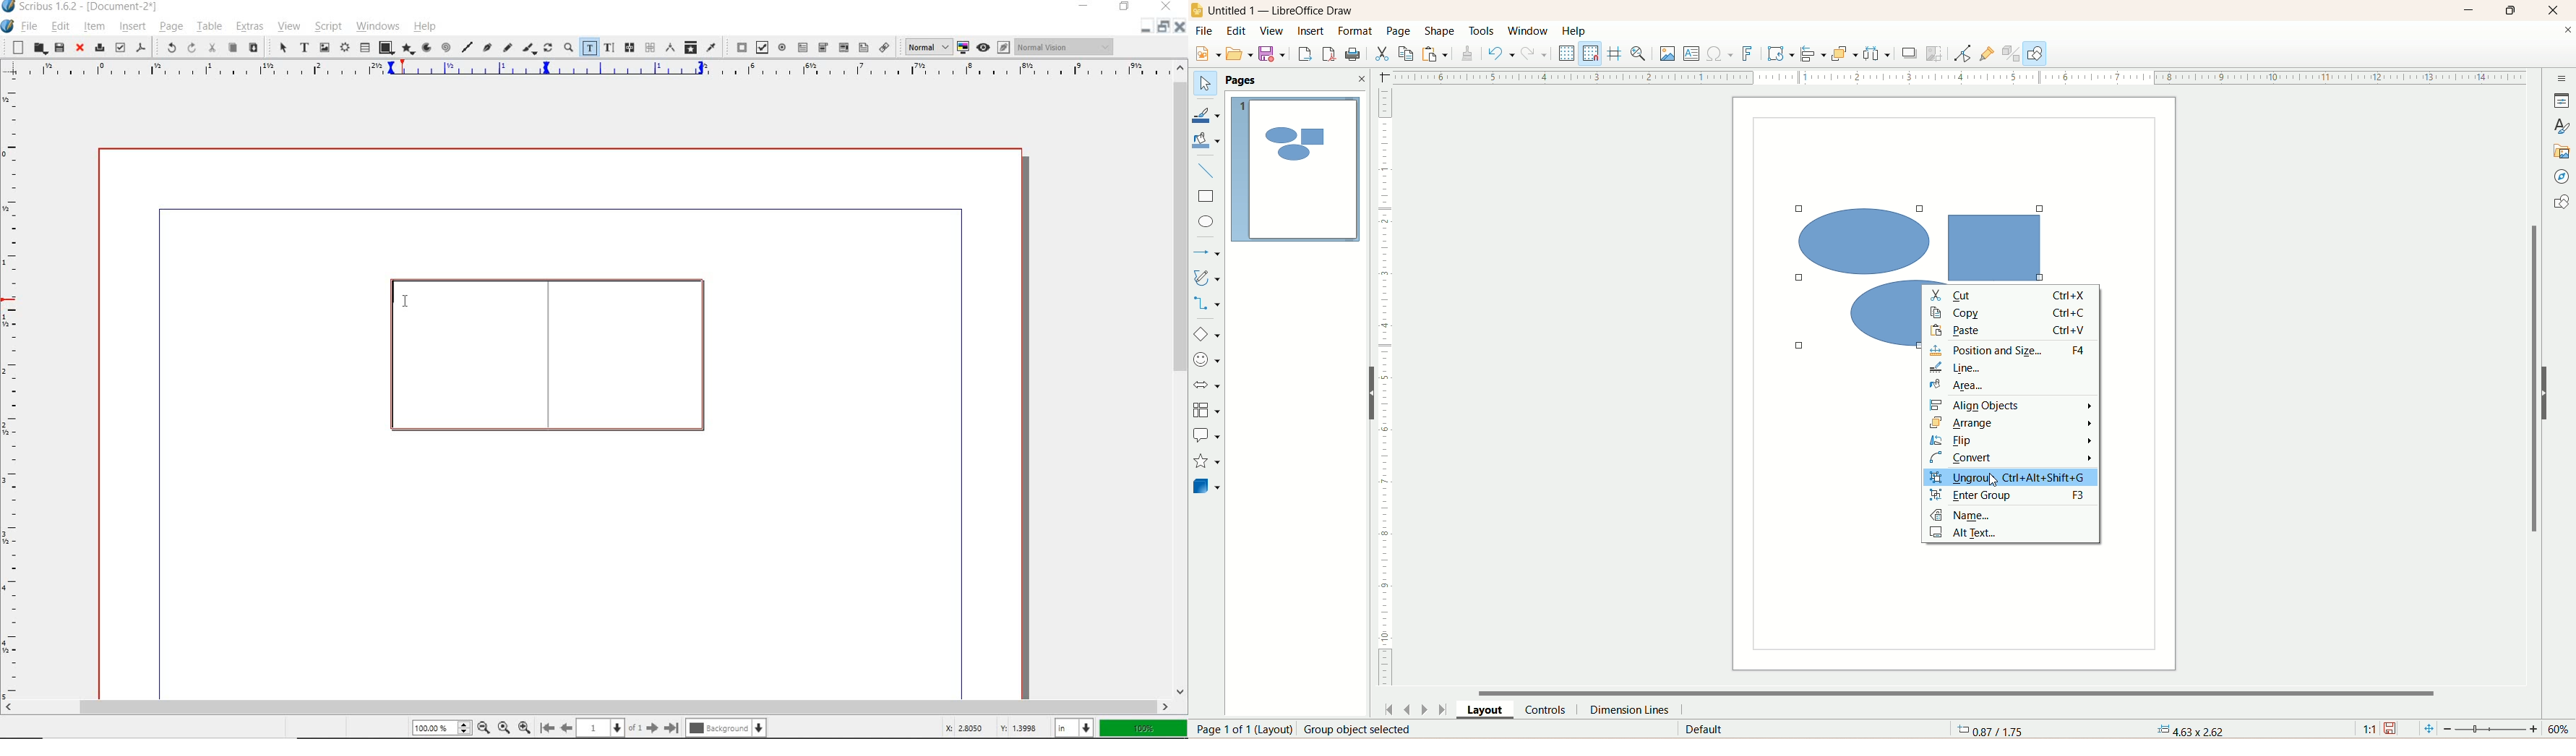 This screenshot has height=756, width=2576. I want to click on allign objects, so click(2015, 408).